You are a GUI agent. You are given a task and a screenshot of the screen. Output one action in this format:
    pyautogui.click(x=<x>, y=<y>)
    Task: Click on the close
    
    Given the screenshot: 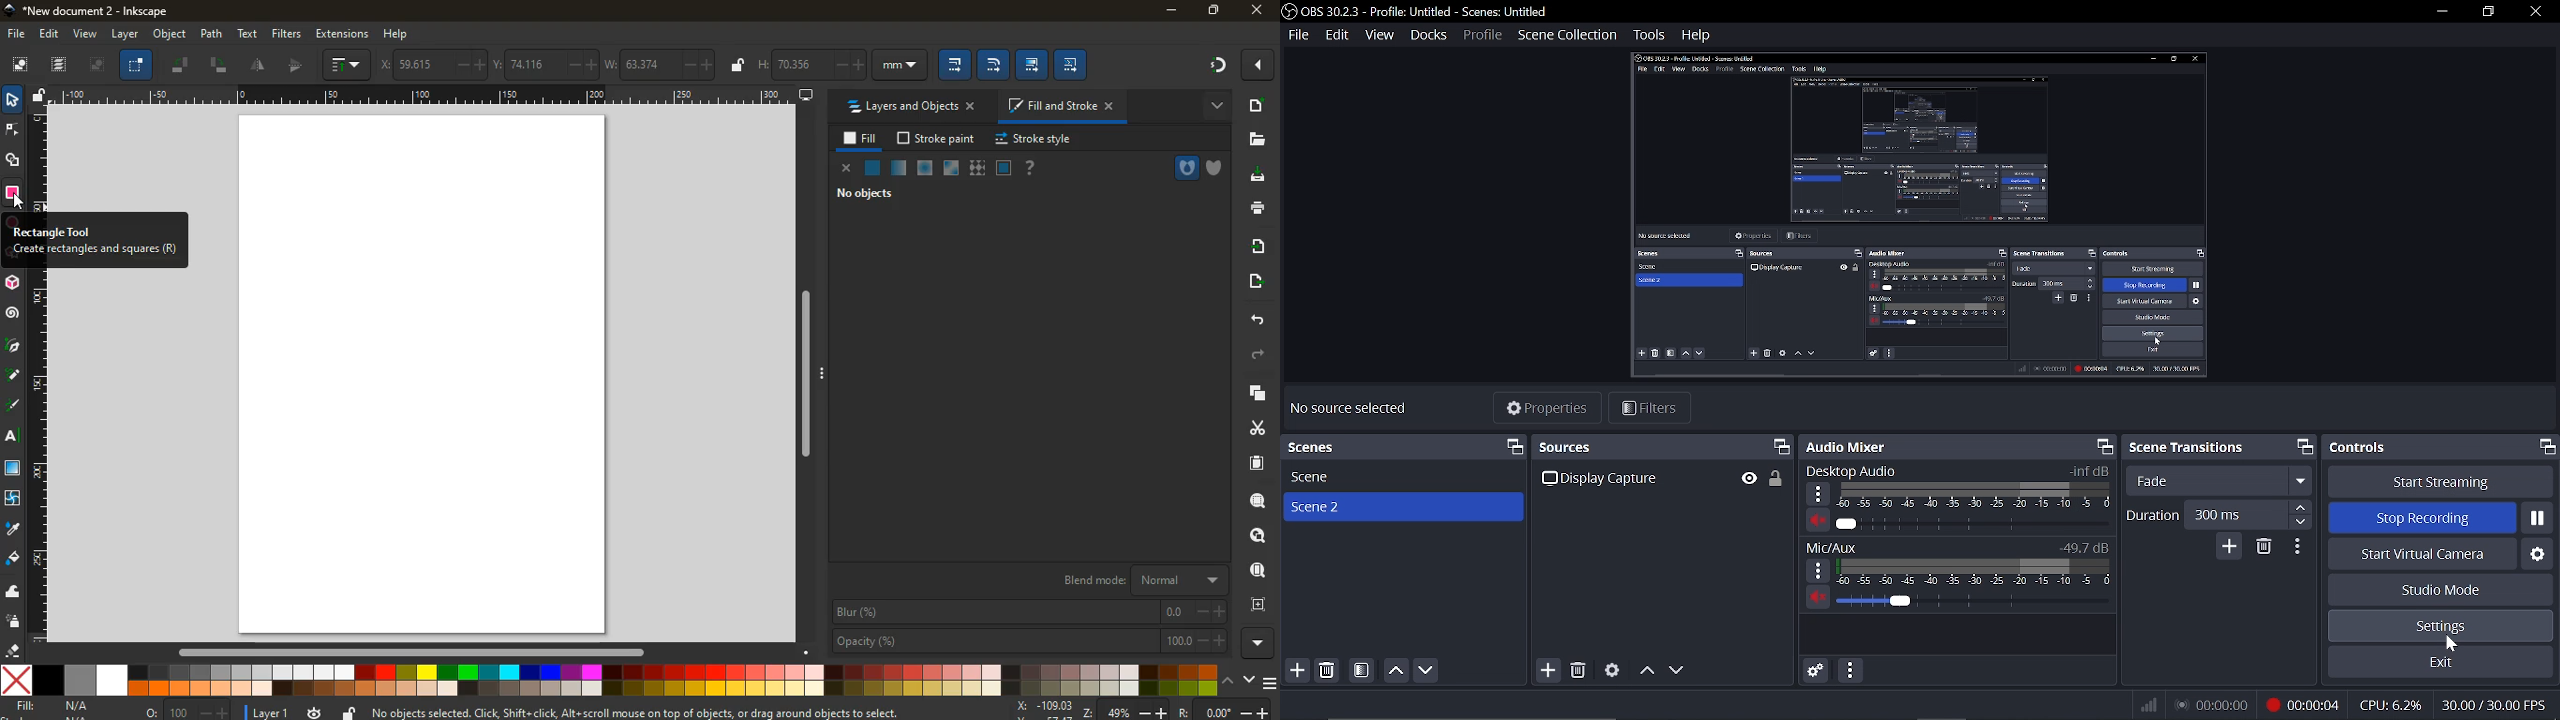 What is the action you would take?
    pyautogui.click(x=2526, y=13)
    